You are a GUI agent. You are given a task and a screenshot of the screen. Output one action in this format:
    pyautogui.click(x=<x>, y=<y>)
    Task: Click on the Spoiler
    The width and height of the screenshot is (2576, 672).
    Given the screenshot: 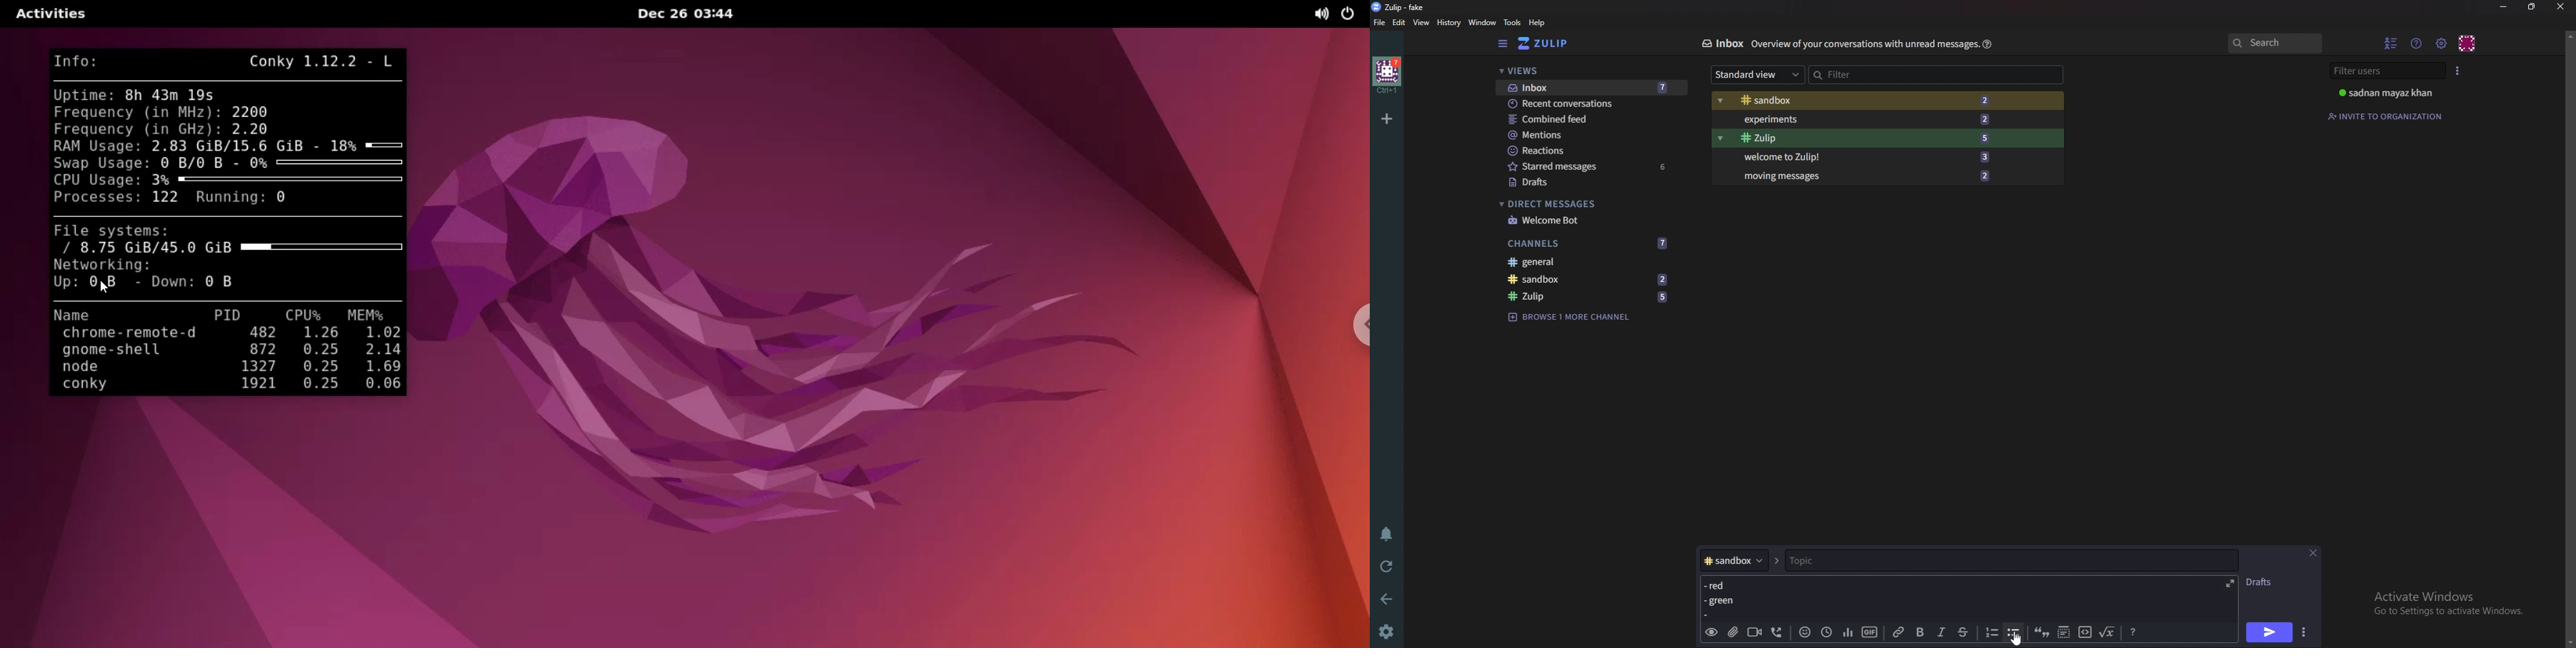 What is the action you would take?
    pyautogui.click(x=2065, y=631)
    